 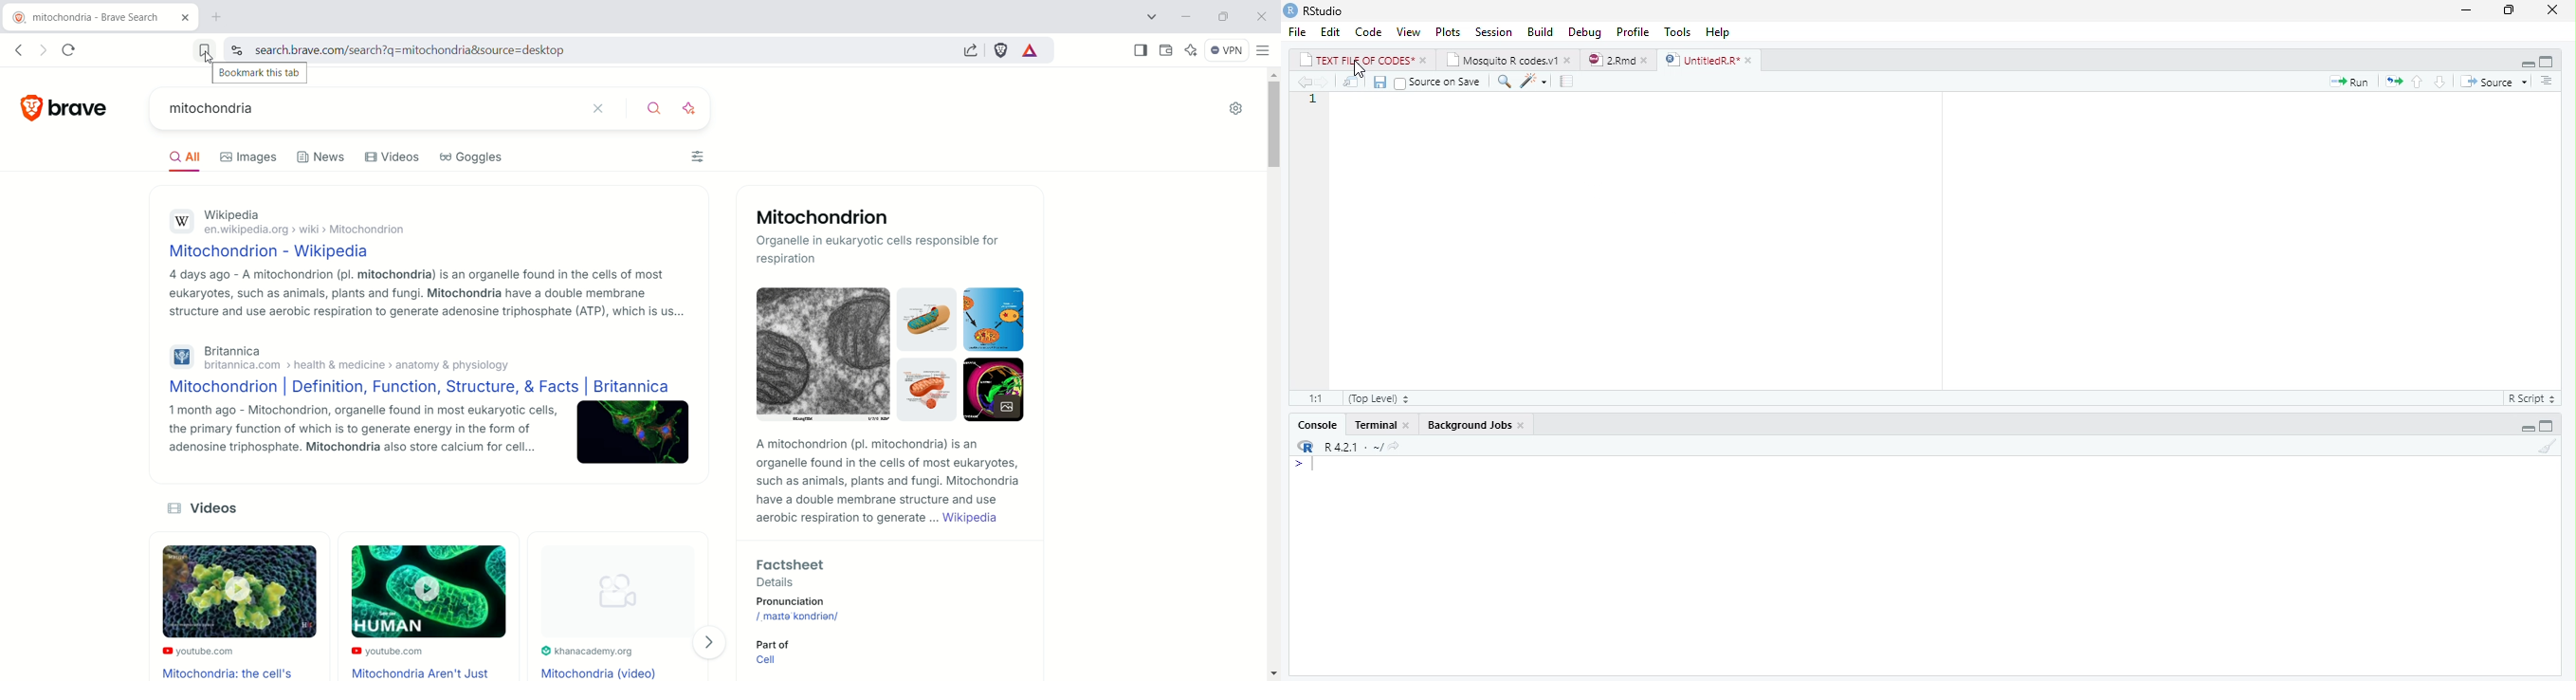 I want to click on profile, so click(x=1633, y=32).